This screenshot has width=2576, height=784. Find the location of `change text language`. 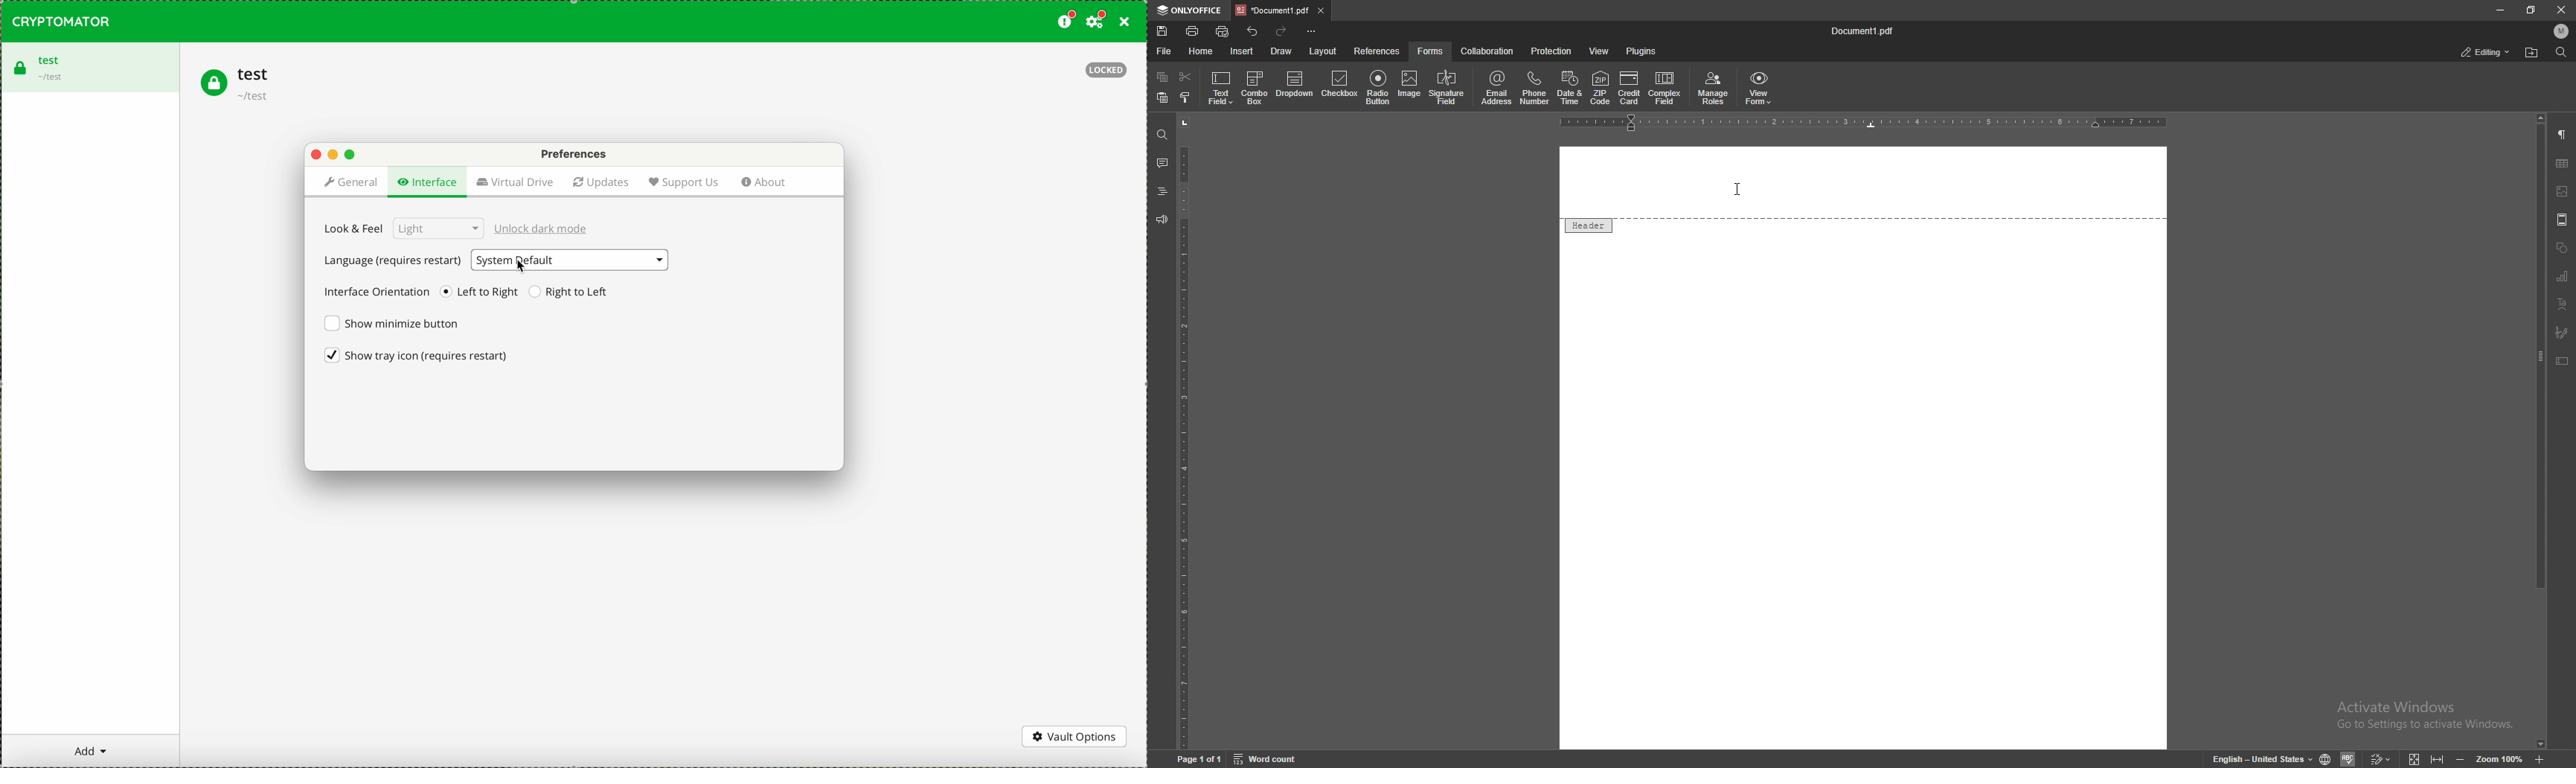

change text language is located at coordinates (2259, 758).